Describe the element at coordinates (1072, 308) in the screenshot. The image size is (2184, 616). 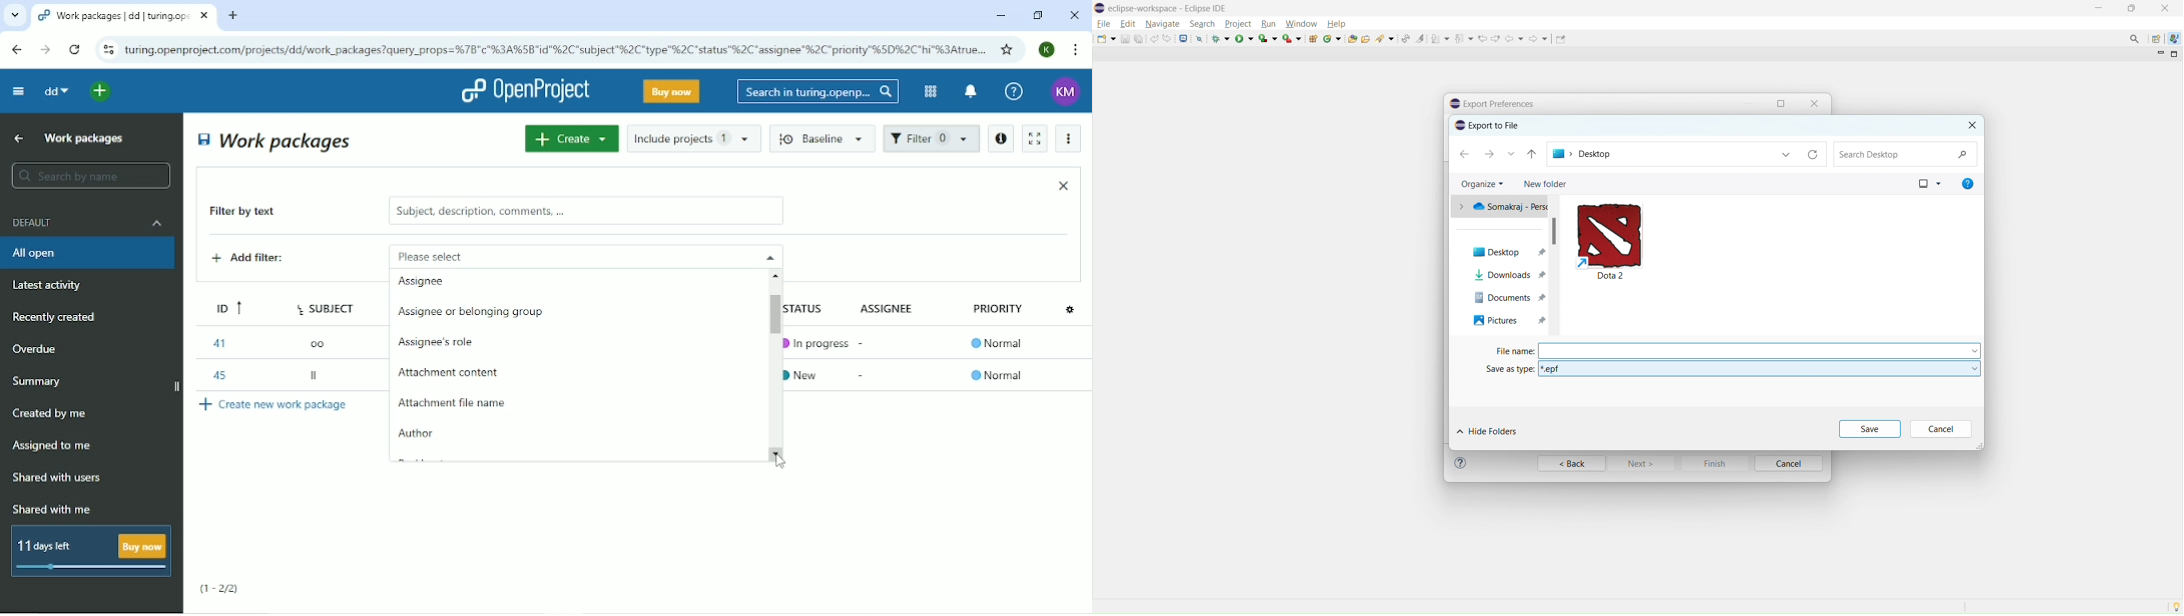
I see `Configure view` at that location.